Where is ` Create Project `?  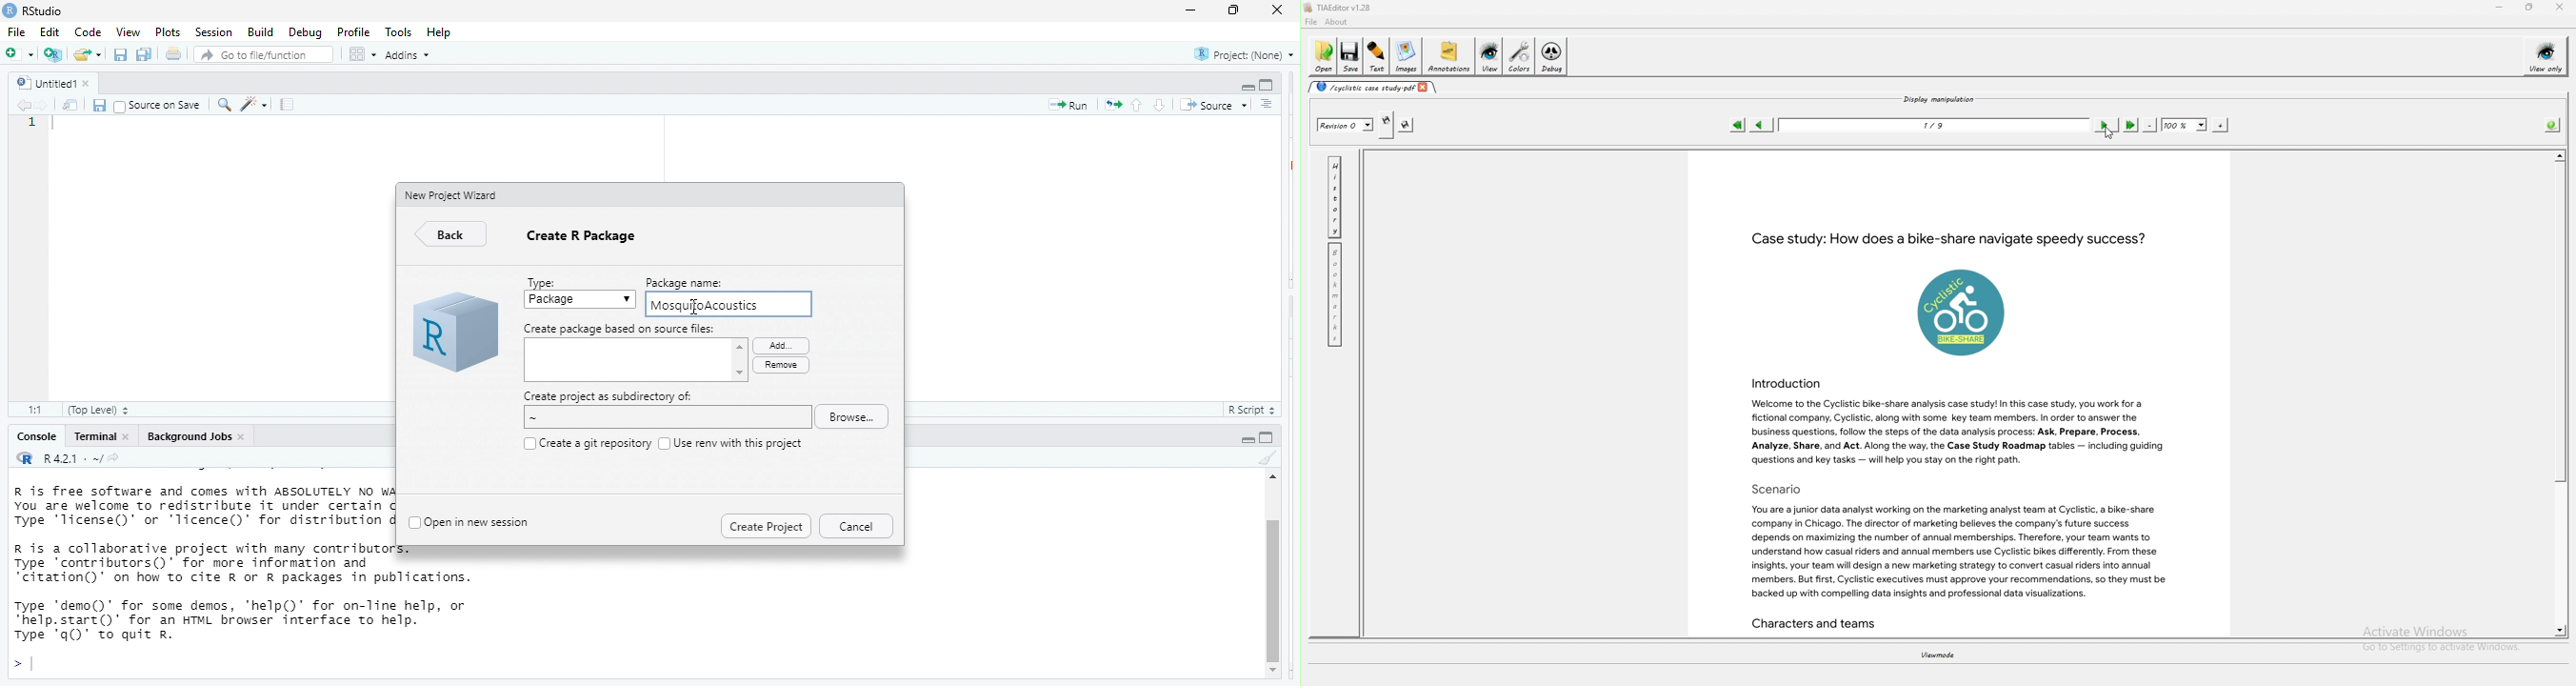
 Create Project  is located at coordinates (766, 524).